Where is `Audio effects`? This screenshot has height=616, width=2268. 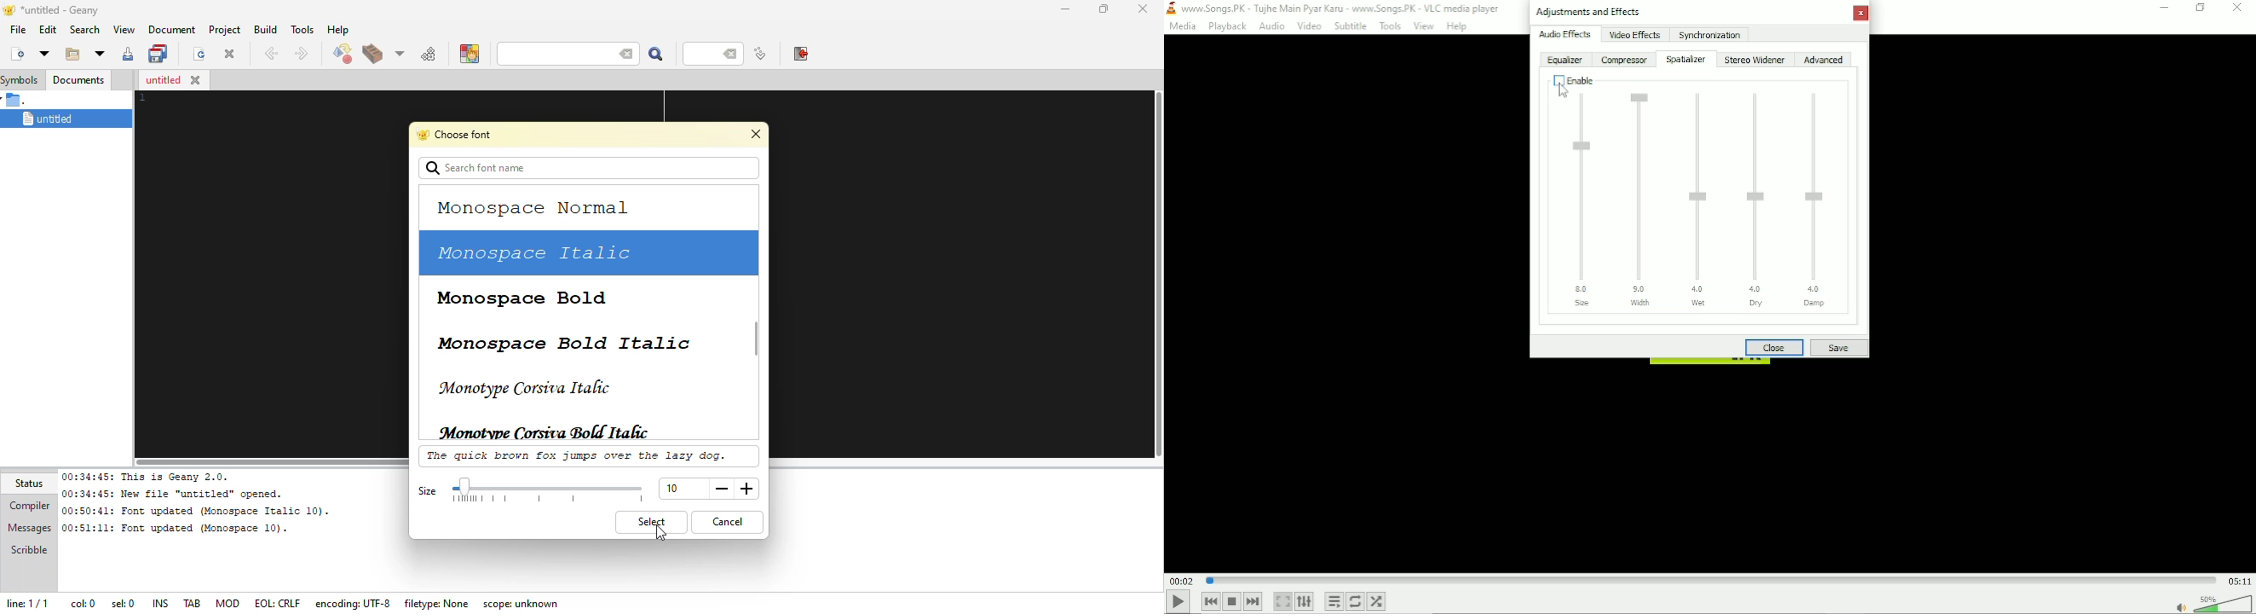 Audio effects is located at coordinates (1565, 34).